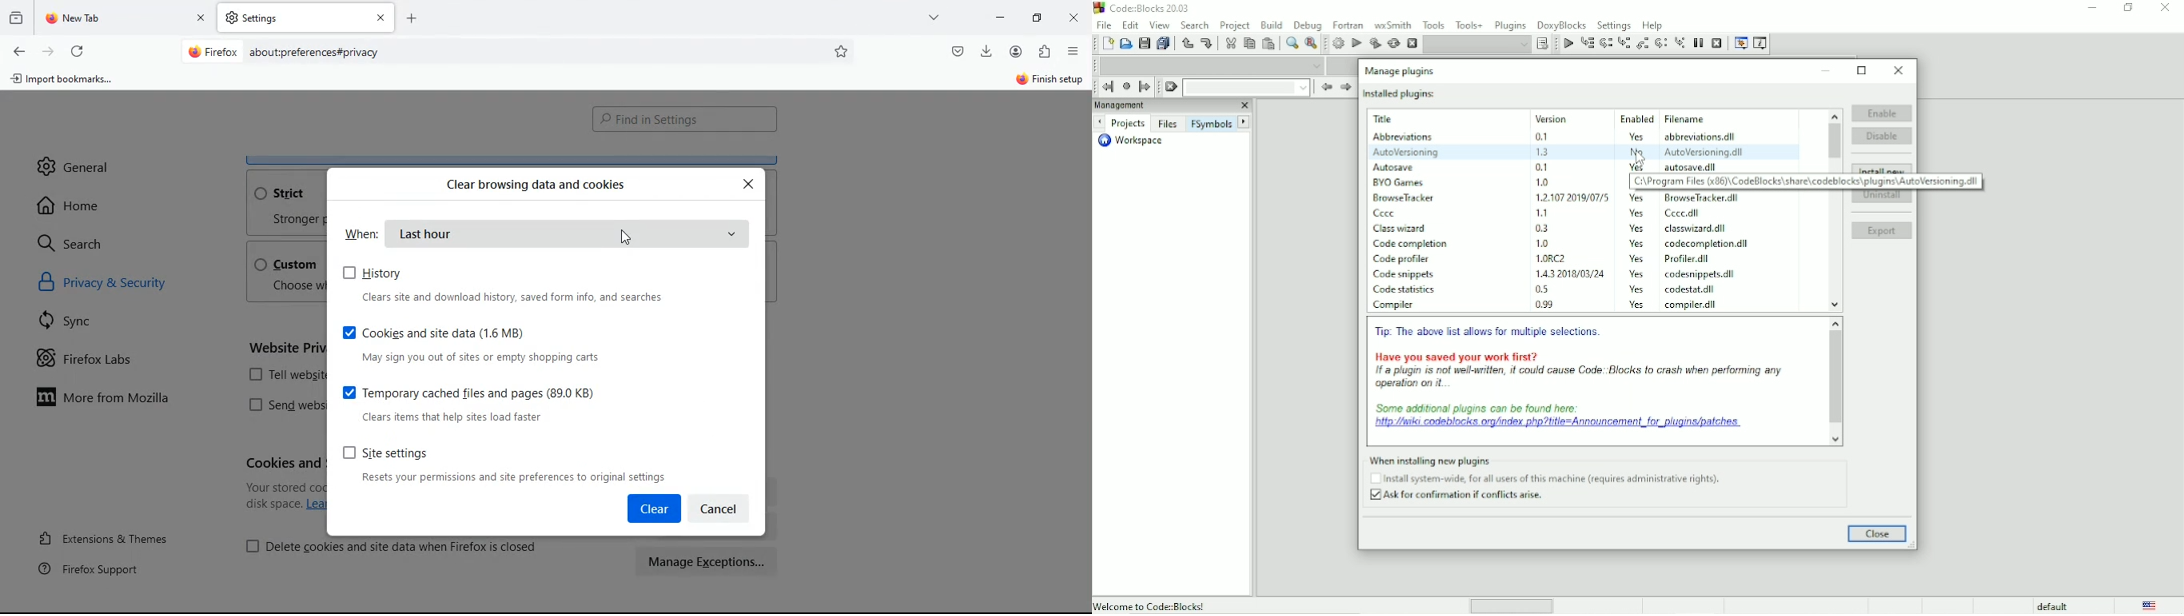 This screenshot has width=2184, height=616. What do you see at coordinates (306, 18) in the screenshot?
I see `tab` at bounding box center [306, 18].